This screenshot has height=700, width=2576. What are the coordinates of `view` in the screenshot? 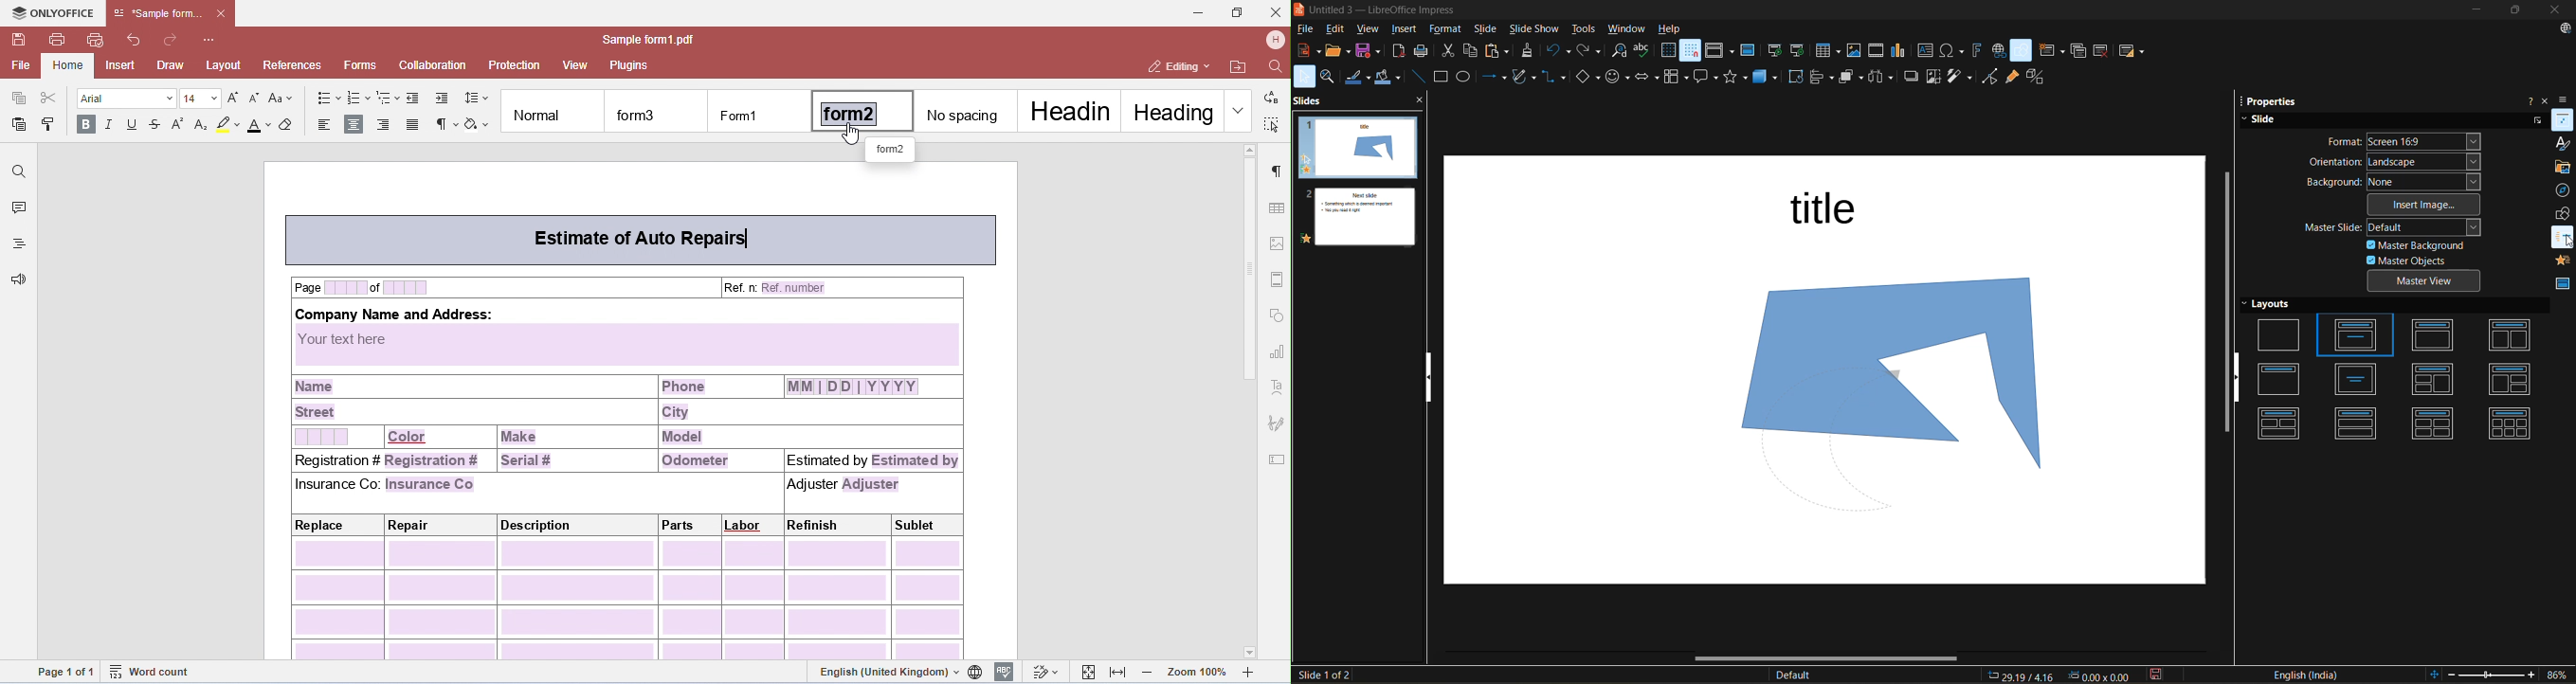 It's located at (1371, 30).